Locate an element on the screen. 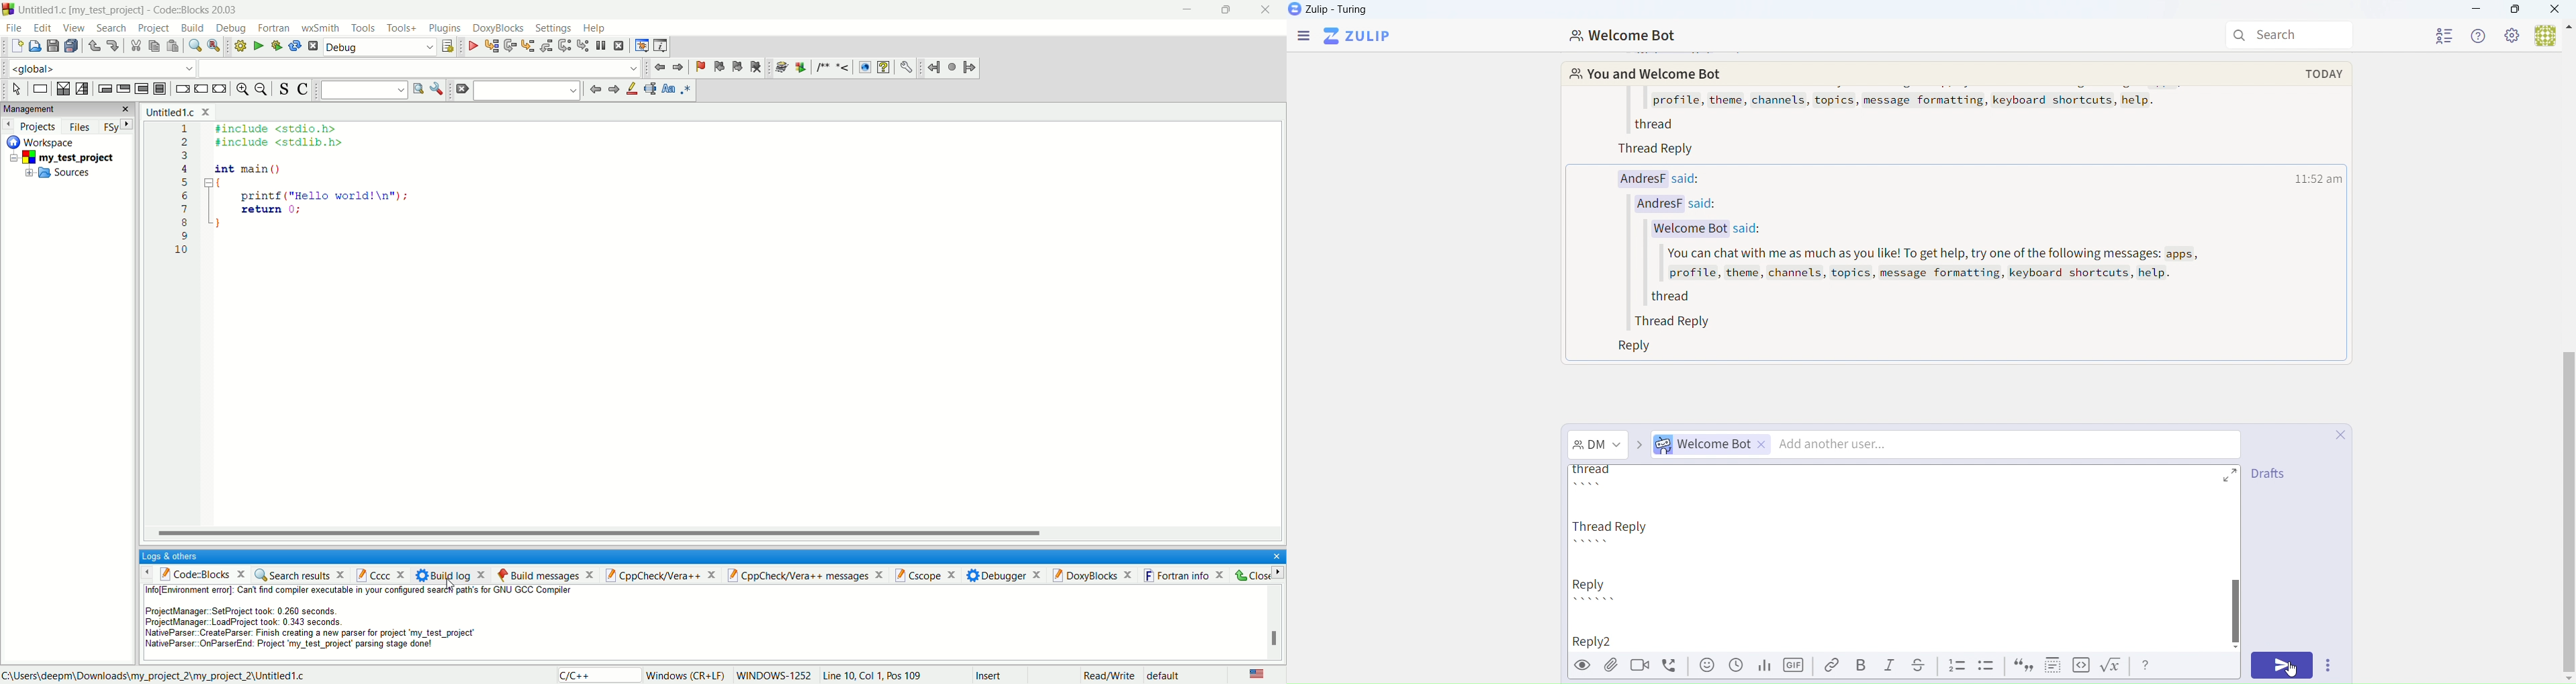  minimize is located at coordinates (1190, 10).